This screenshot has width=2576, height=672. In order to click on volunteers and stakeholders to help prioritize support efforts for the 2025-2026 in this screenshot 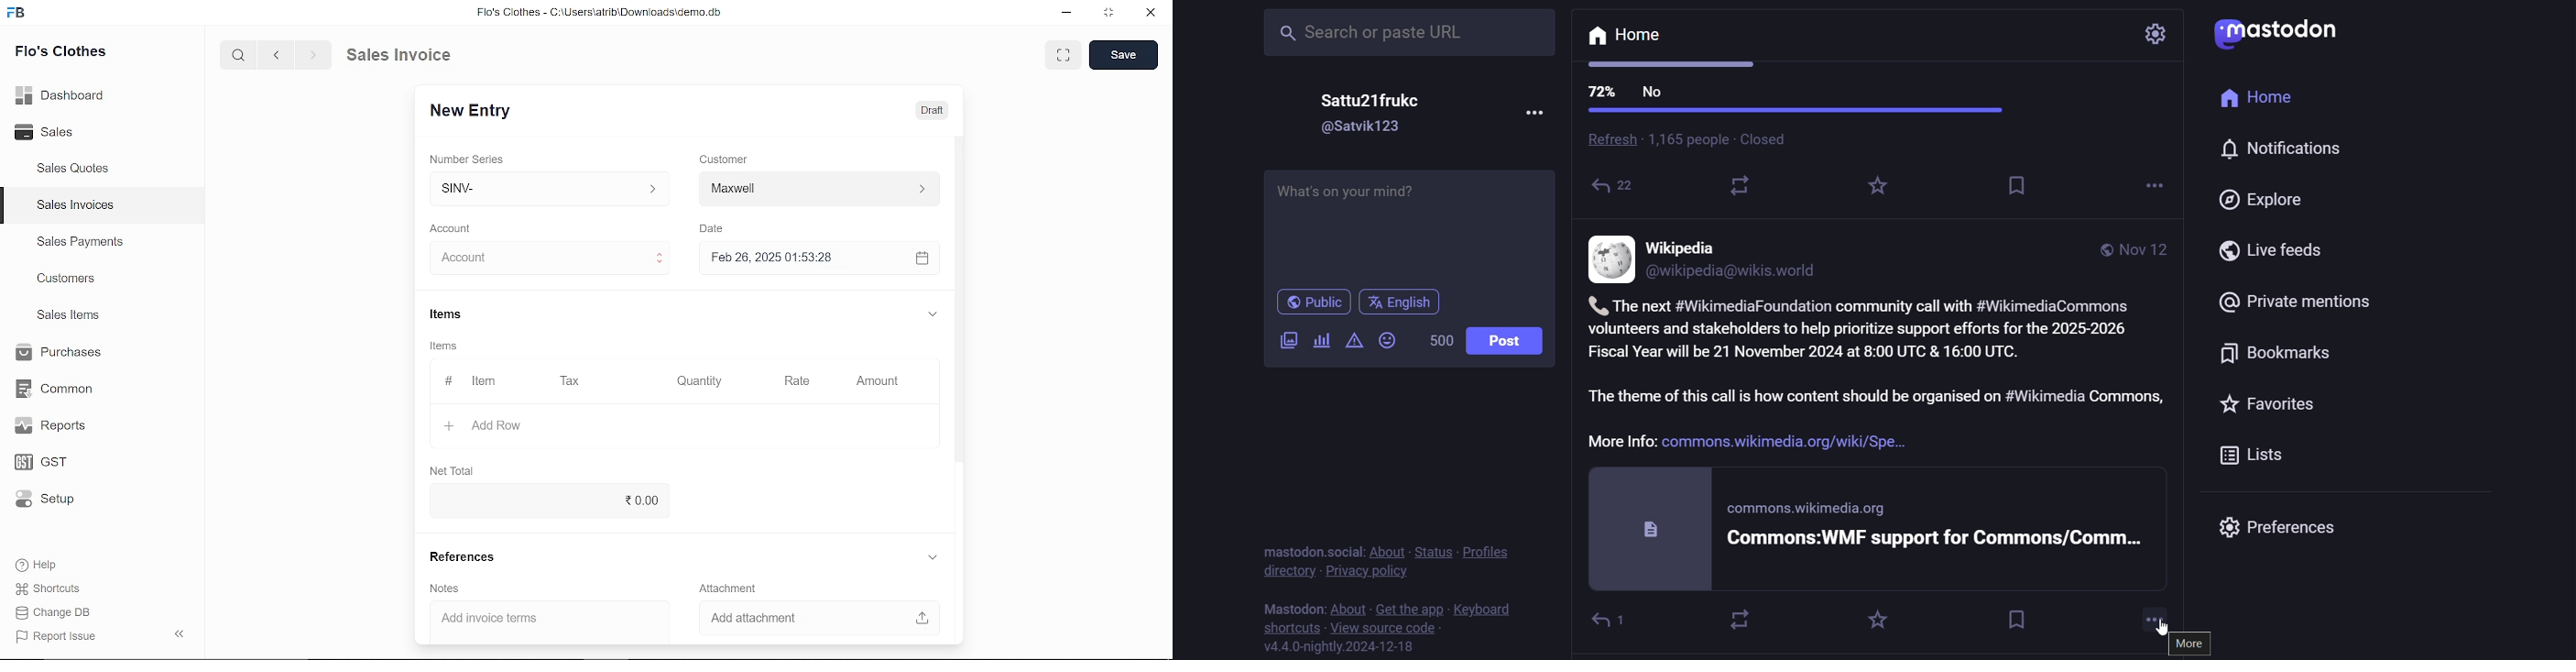, I will do `click(1864, 327)`.